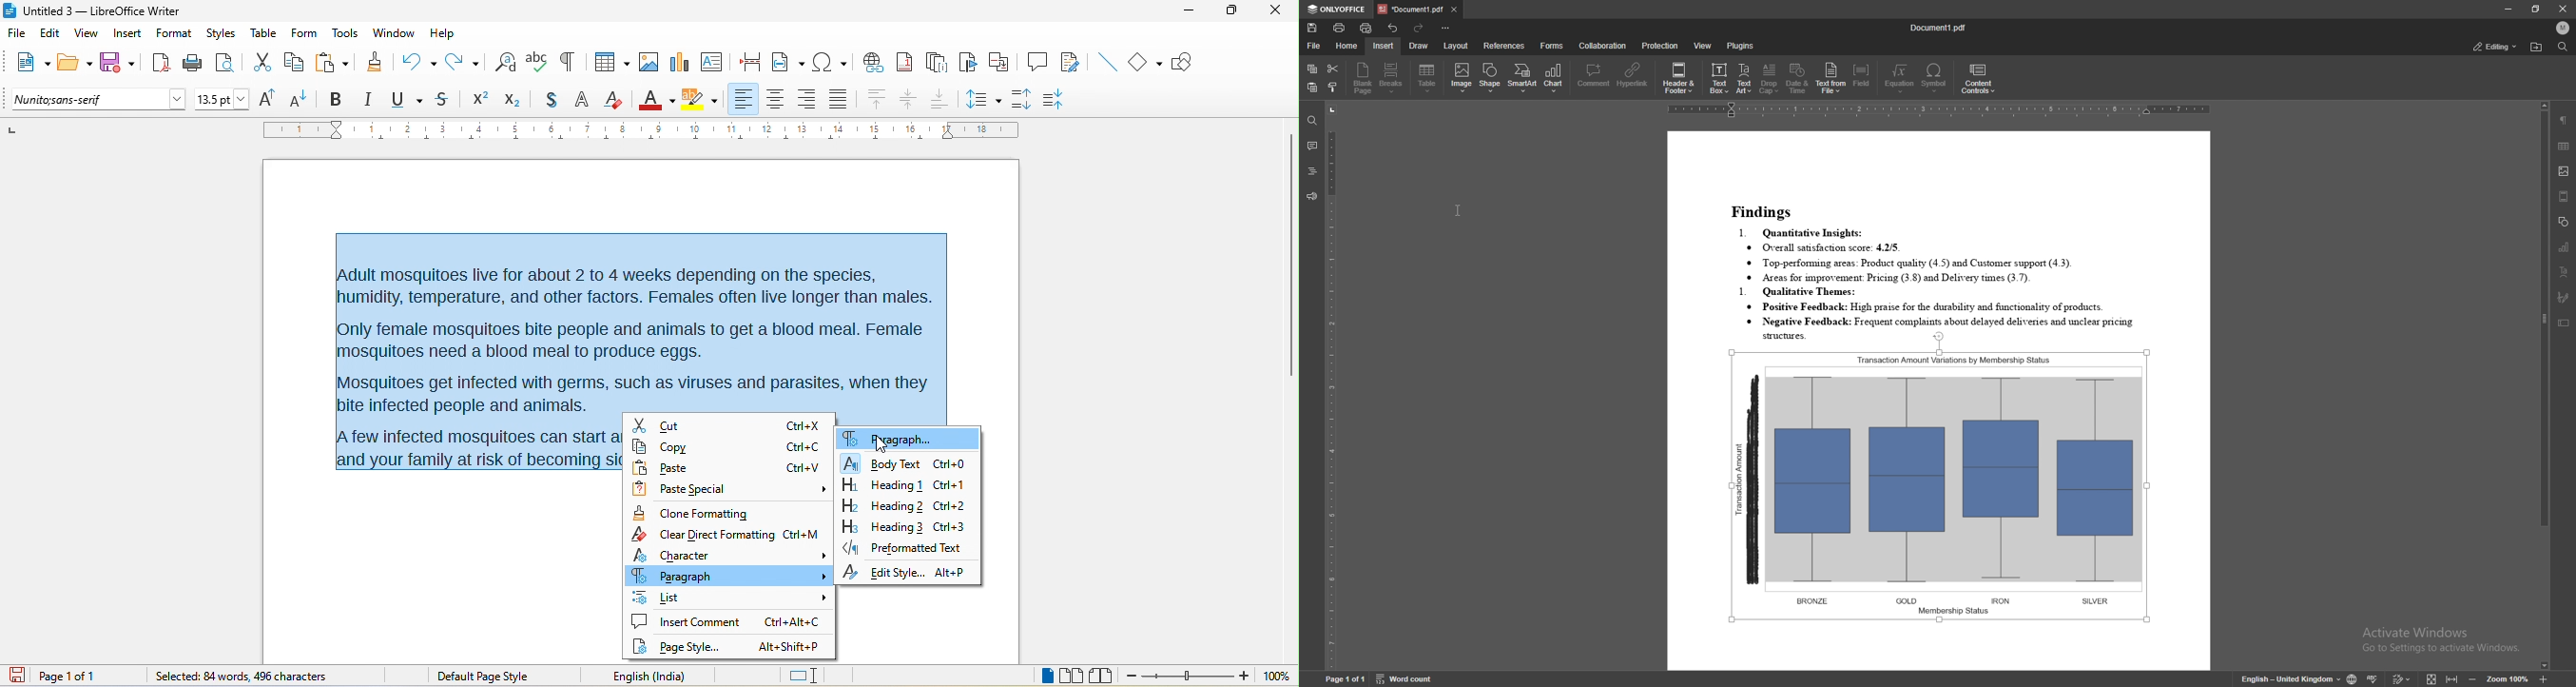  Describe the element at coordinates (1340, 27) in the screenshot. I see `print` at that location.